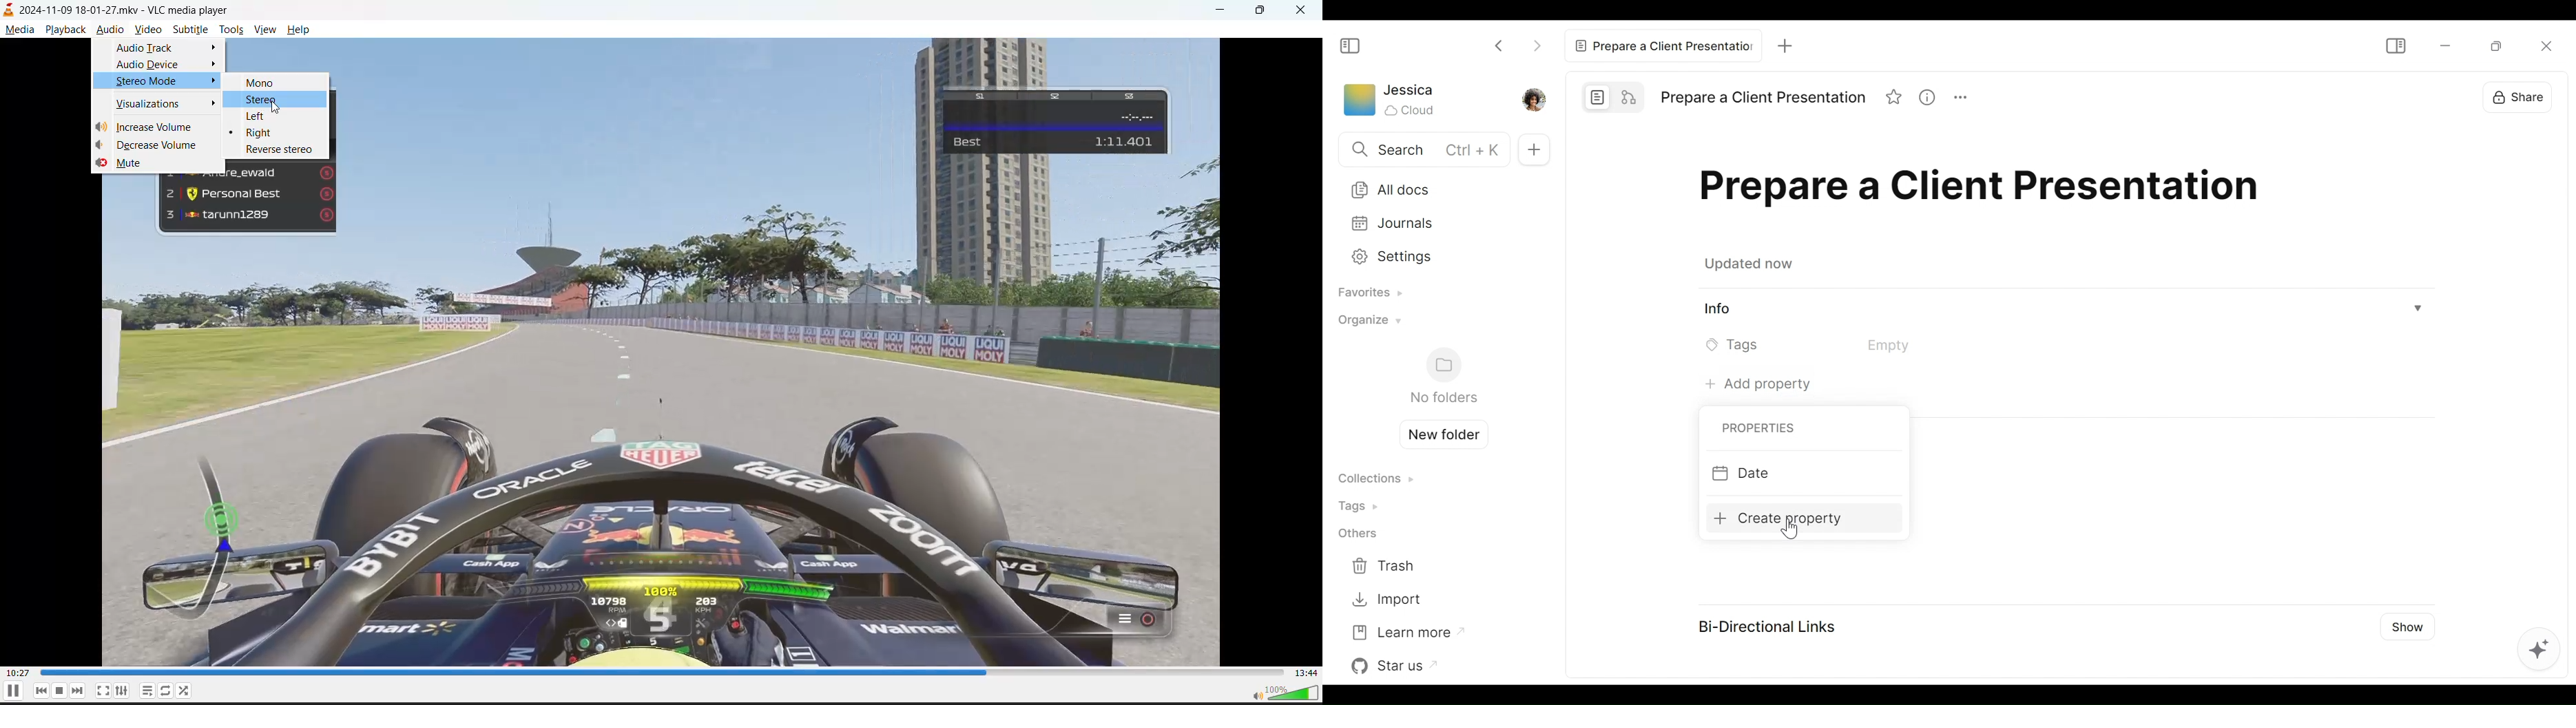 The height and width of the screenshot is (728, 2576). What do you see at coordinates (1411, 110) in the screenshot?
I see `Cloud` at bounding box center [1411, 110].